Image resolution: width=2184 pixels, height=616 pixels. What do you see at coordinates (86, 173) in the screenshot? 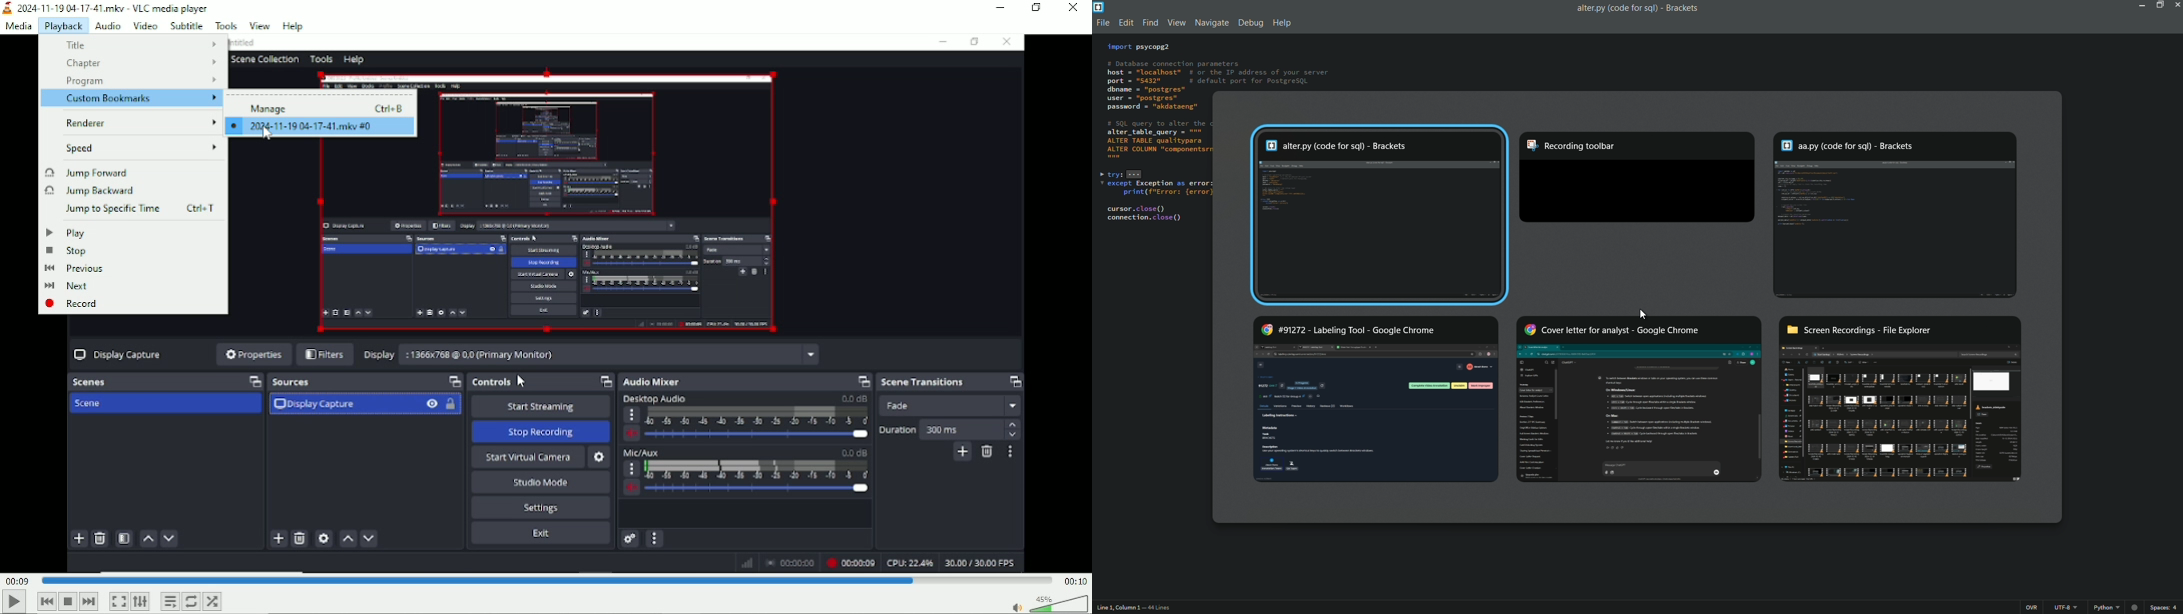
I see `Jump forward` at bounding box center [86, 173].